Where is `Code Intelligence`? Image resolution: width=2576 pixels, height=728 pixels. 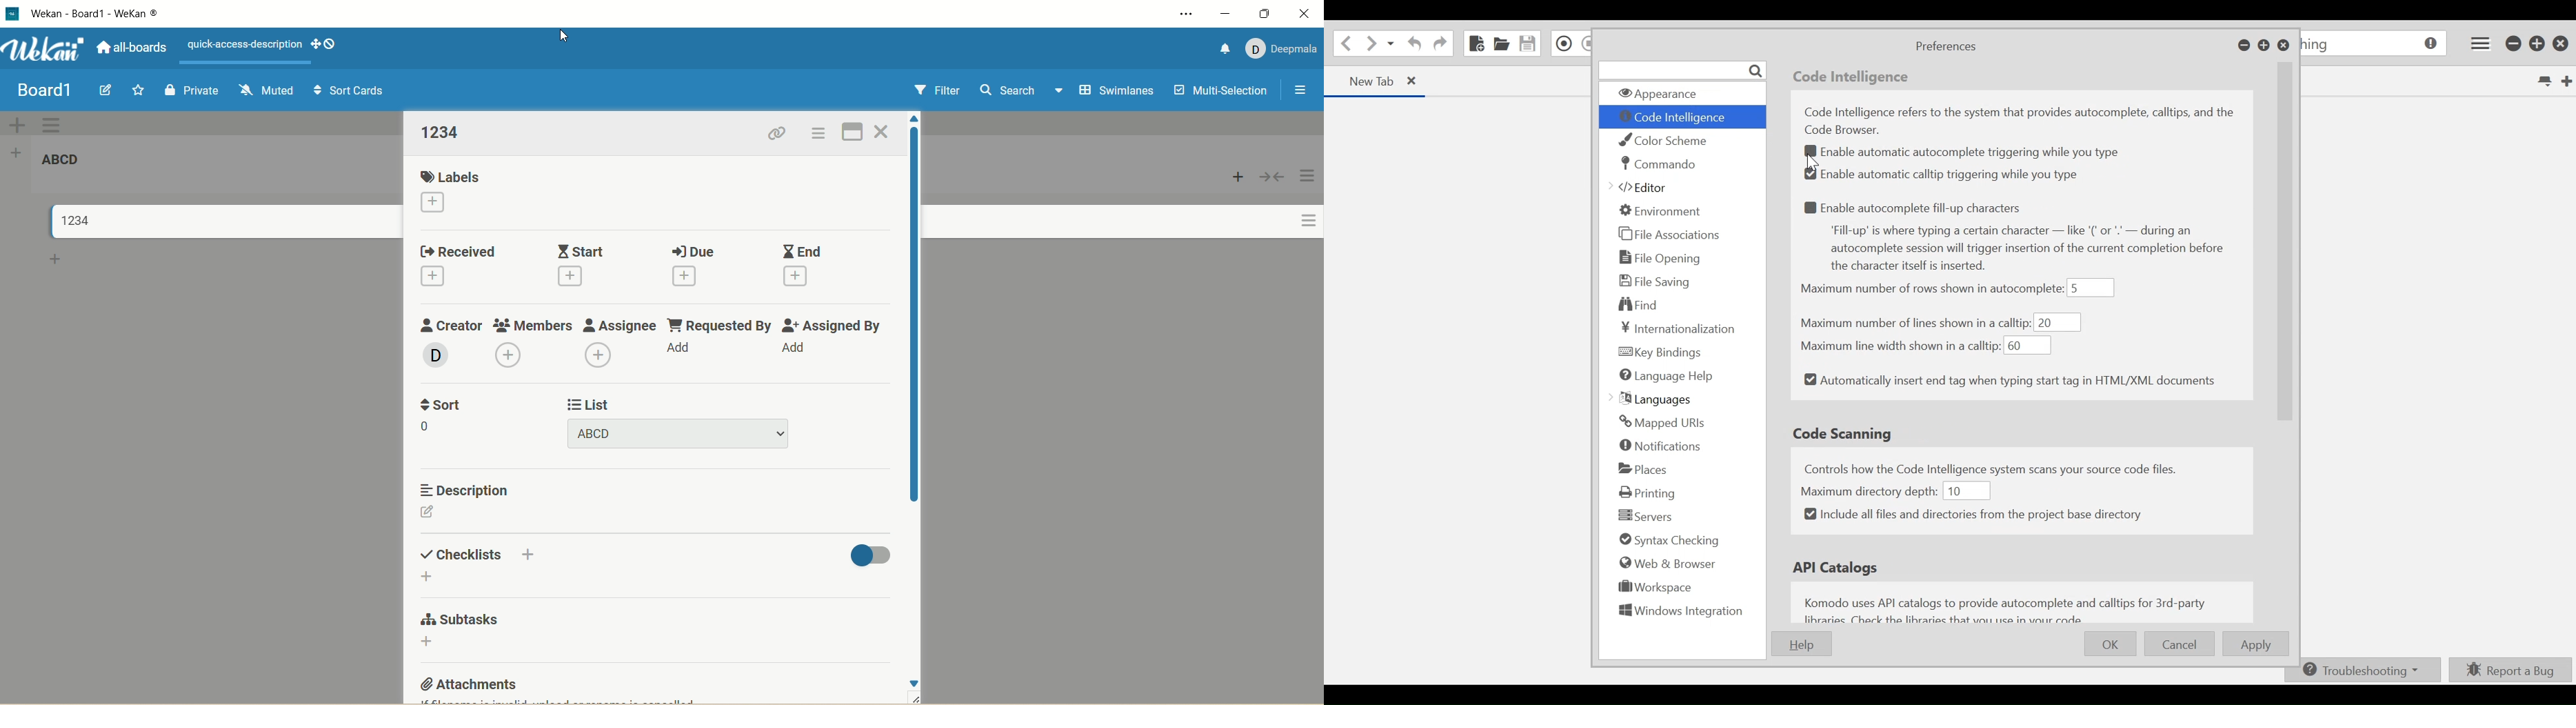
Code Intelligence is located at coordinates (1854, 78).